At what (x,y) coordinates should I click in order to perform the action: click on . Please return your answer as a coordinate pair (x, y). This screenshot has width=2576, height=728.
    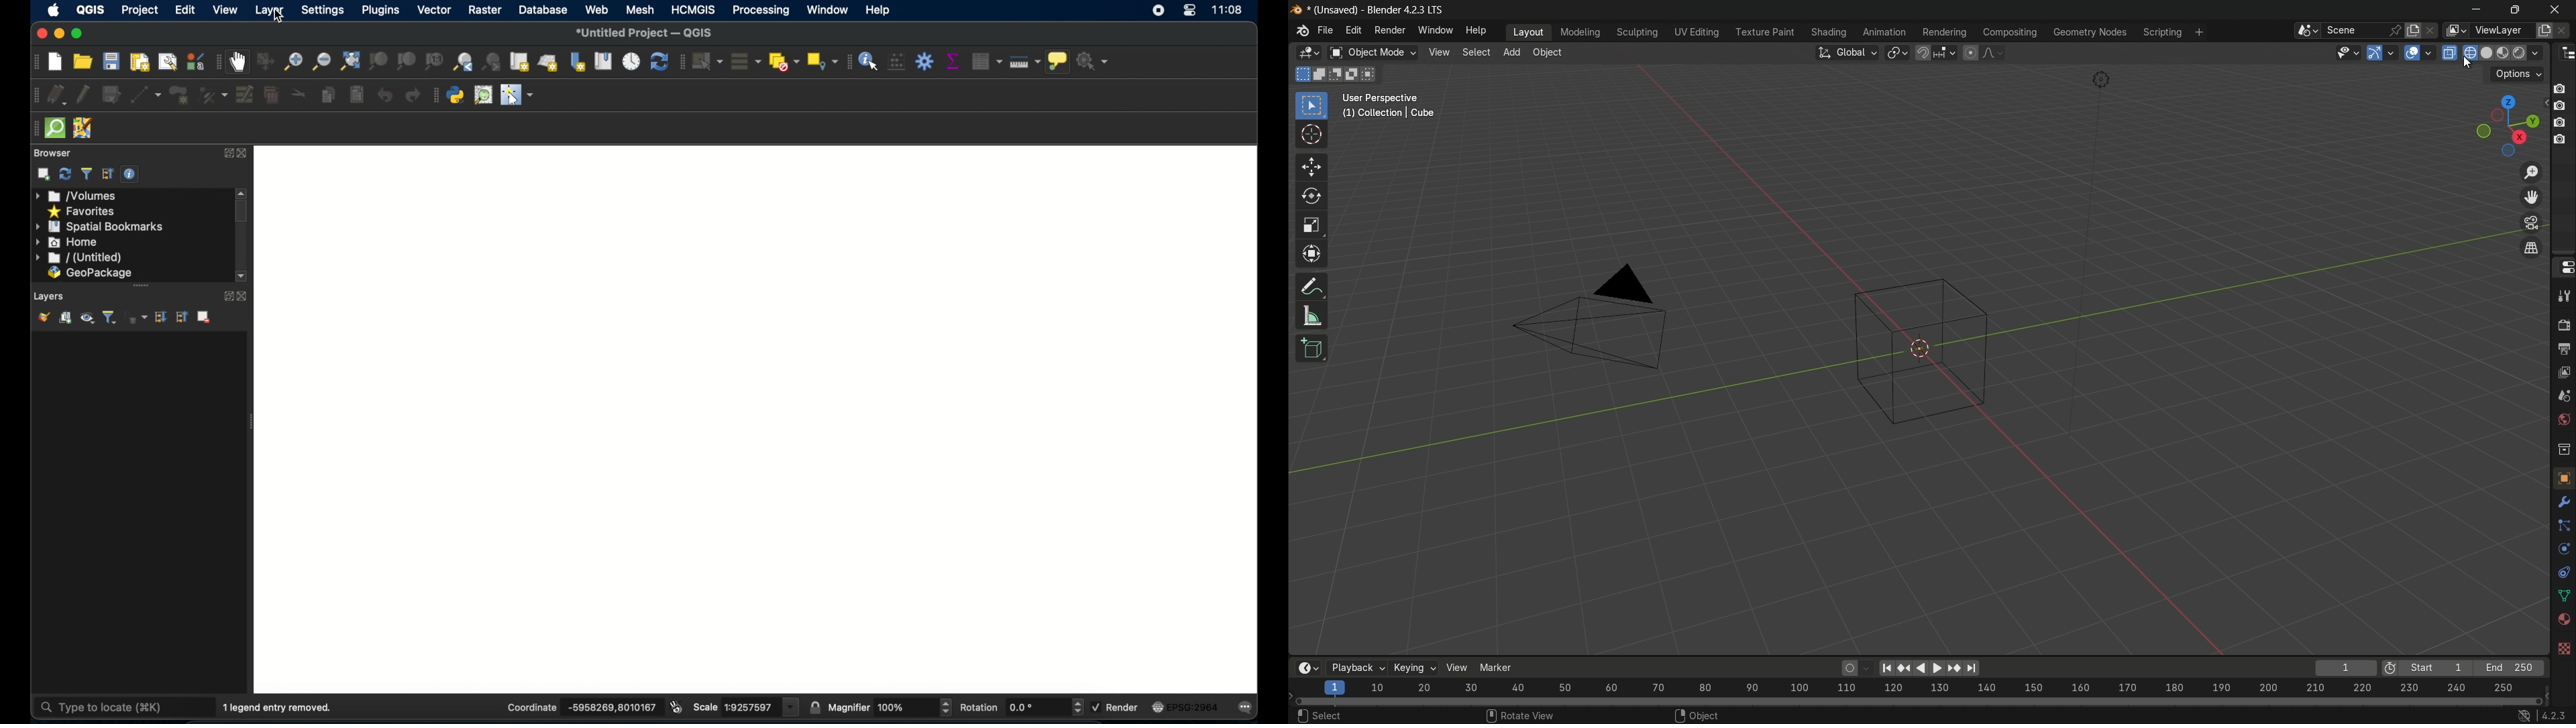
    Looking at the image, I should click on (895, 707).